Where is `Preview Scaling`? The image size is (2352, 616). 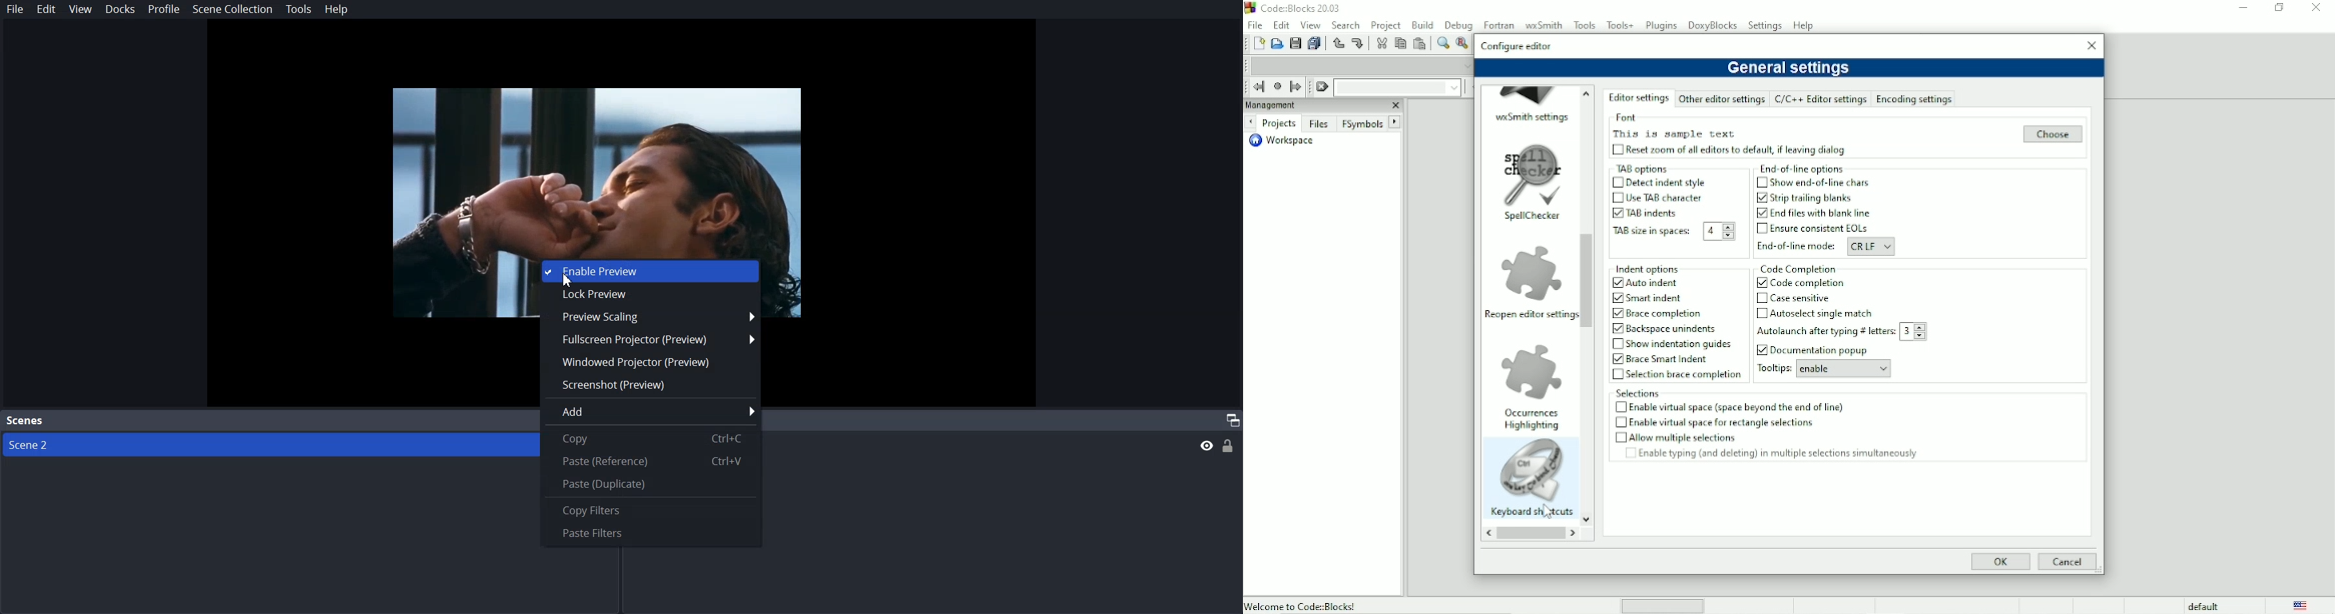
Preview Scaling is located at coordinates (649, 317).